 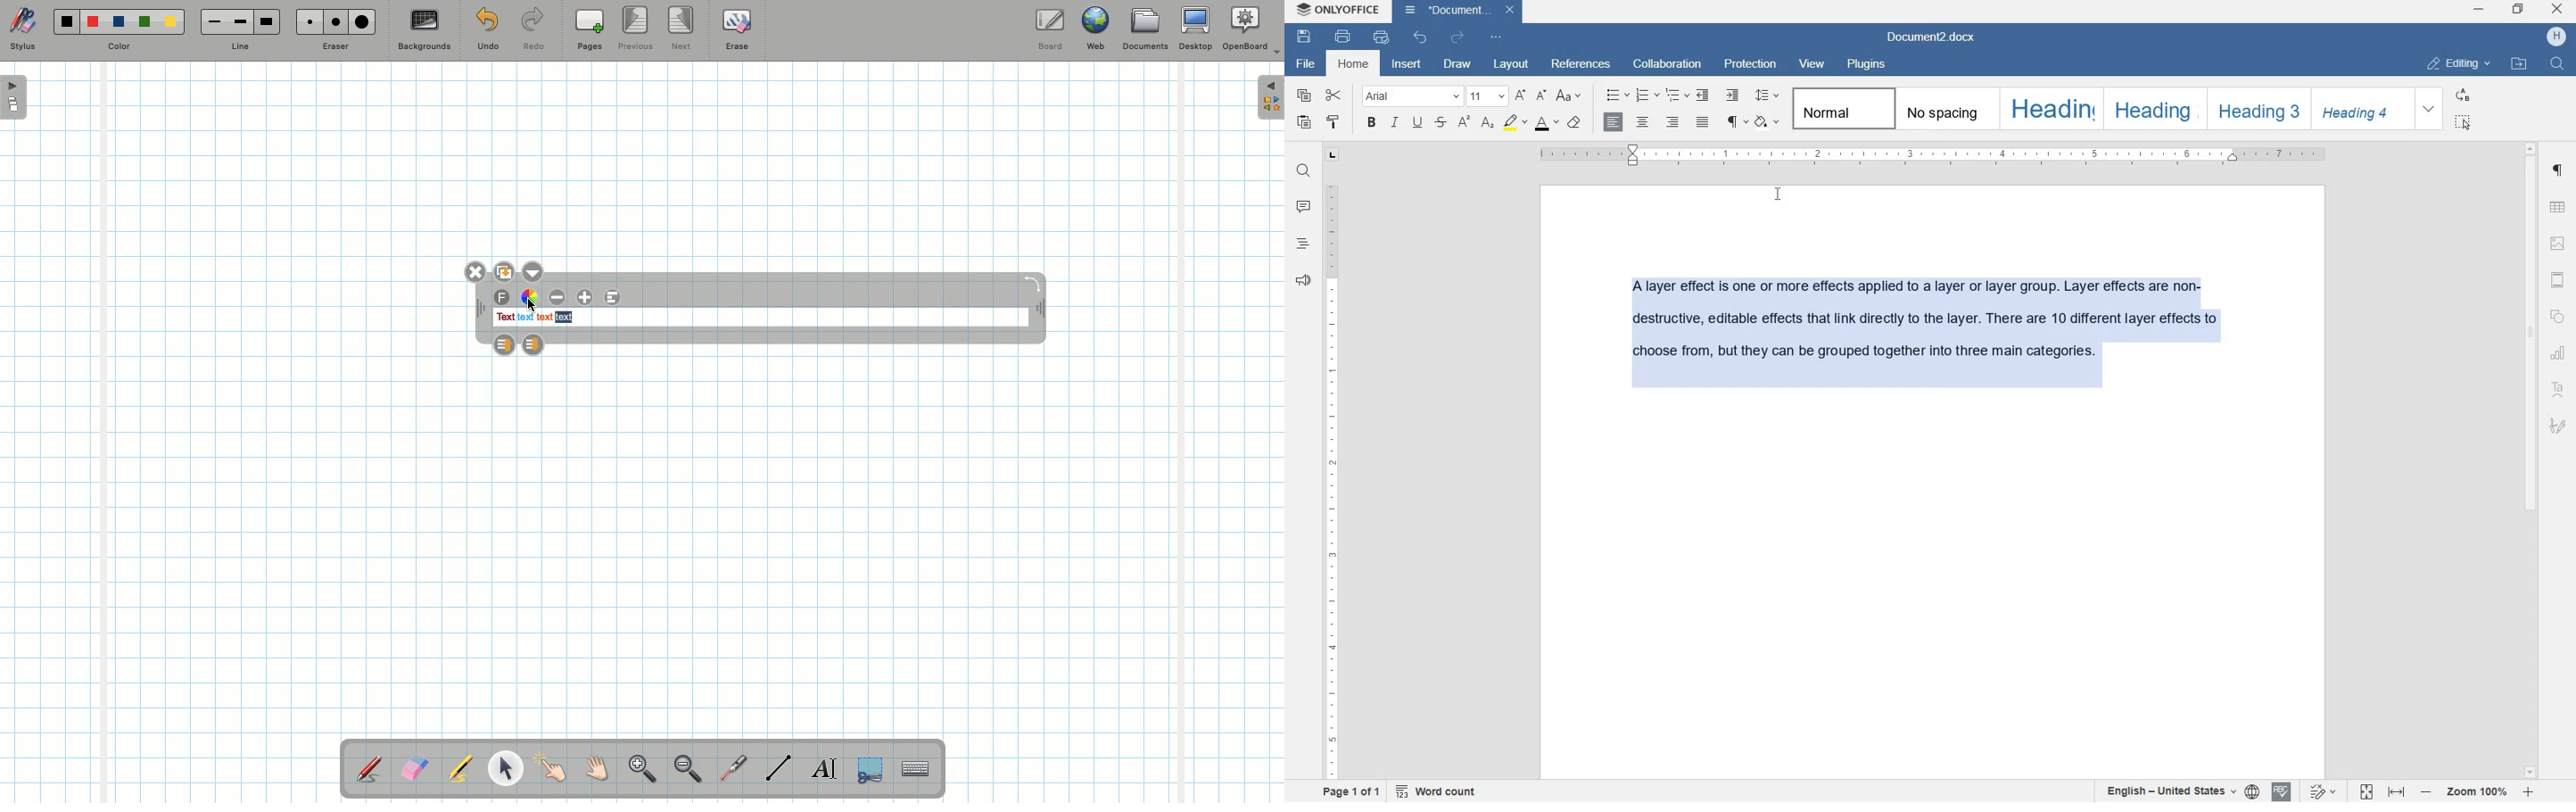 I want to click on editing, so click(x=2460, y=65).